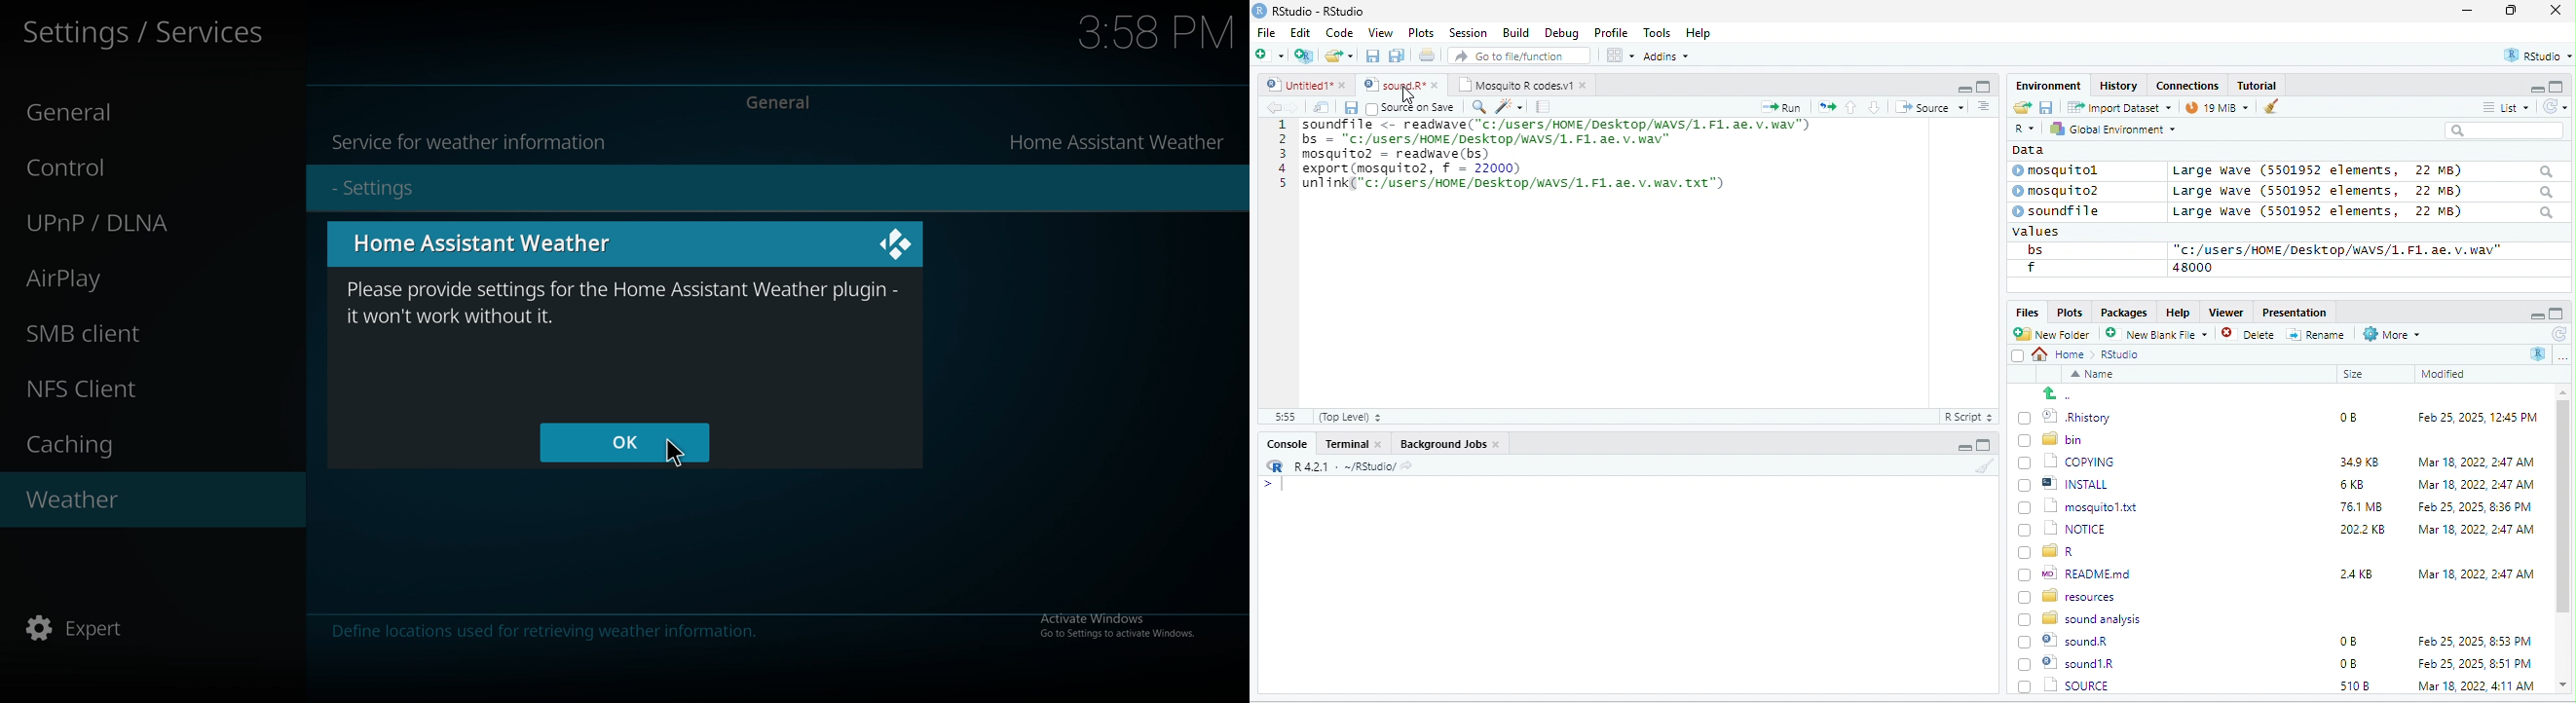  Describe the element at coordinates (2557, 334) in the screenshot. I see `refresh` at that location.